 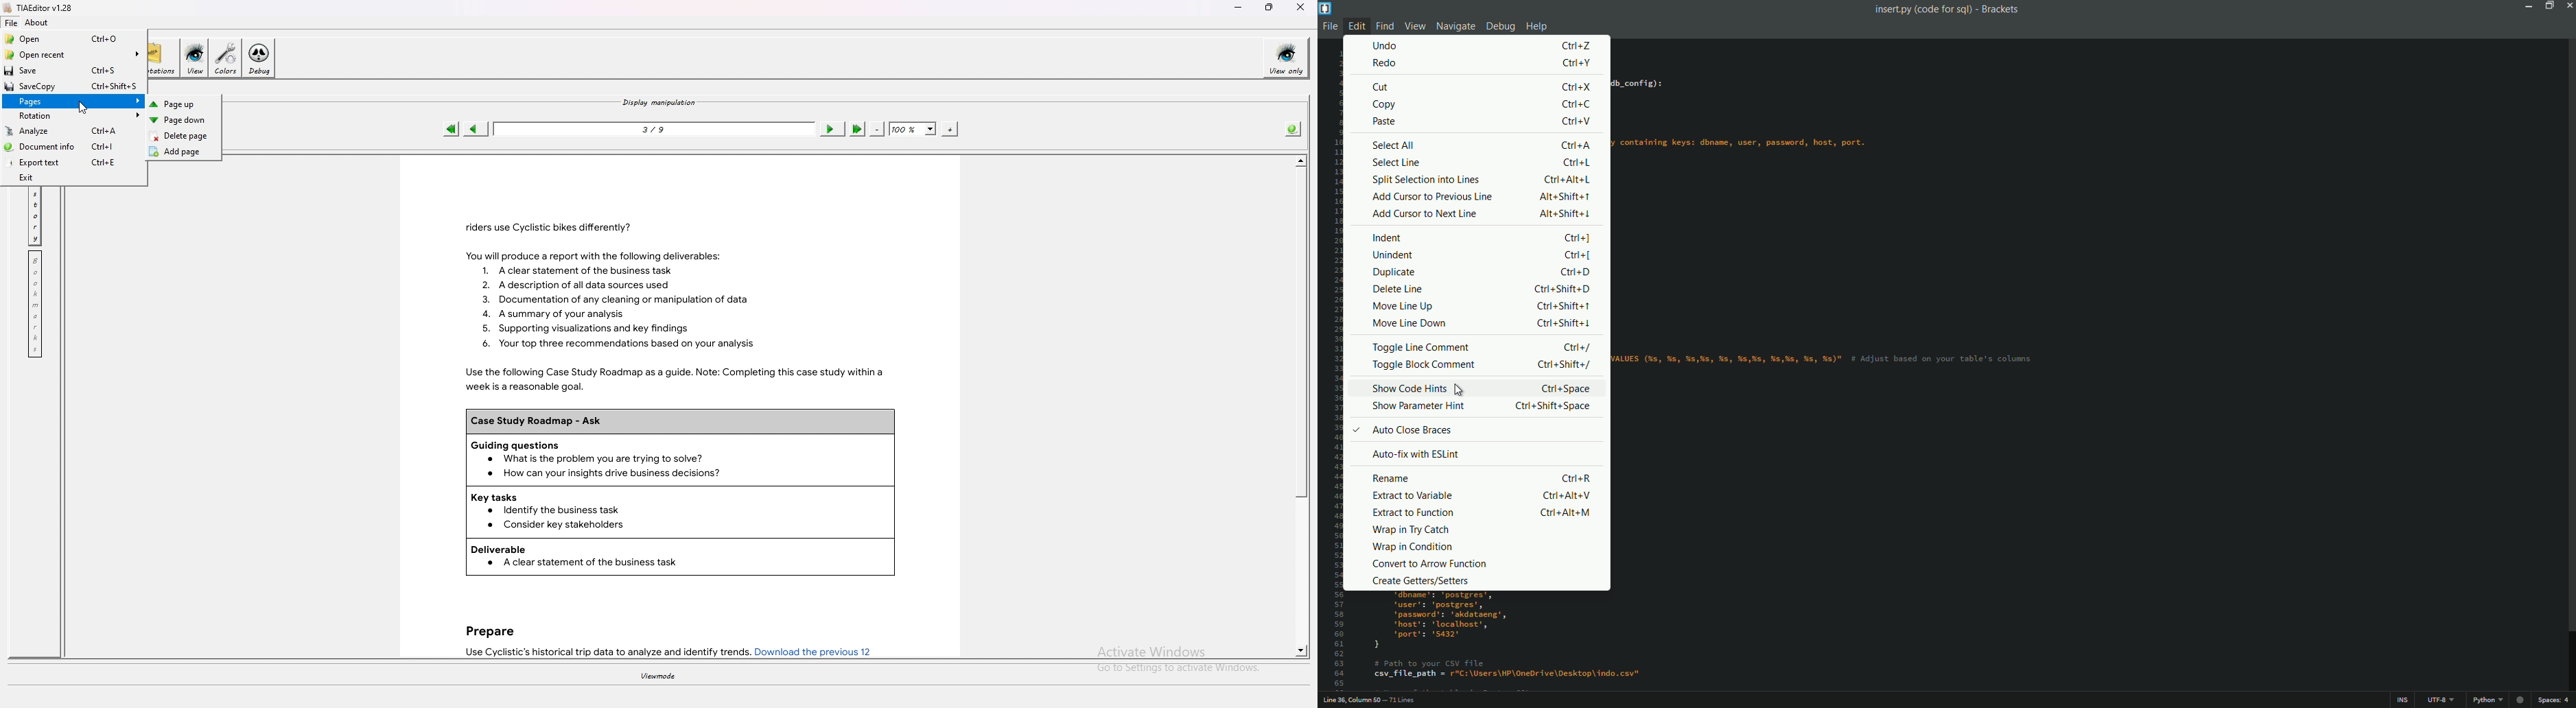 What do you see at coordinates (1403, 306) in the screenshot?
I see `move line up` at bounding box center [1403, 306].